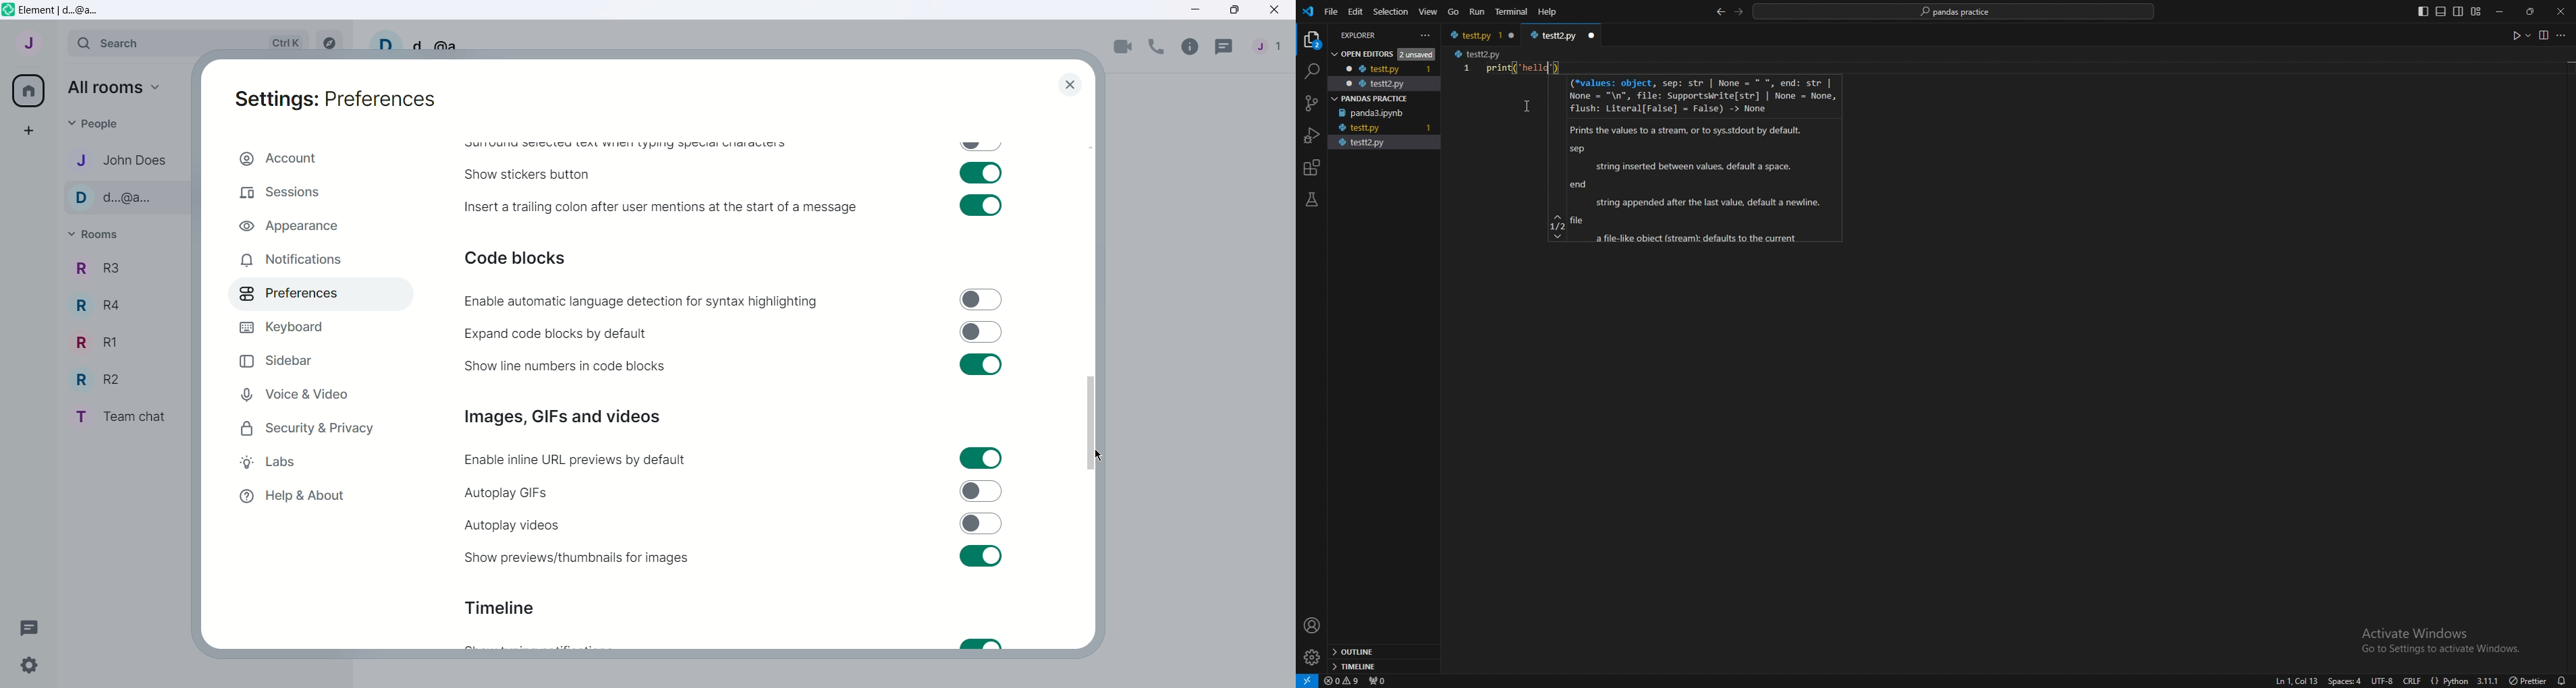 This screenshot has height=700, width=2576. Describe the element at coordinates (1312, 168) in the screenshot. I see `extensions` at that location.